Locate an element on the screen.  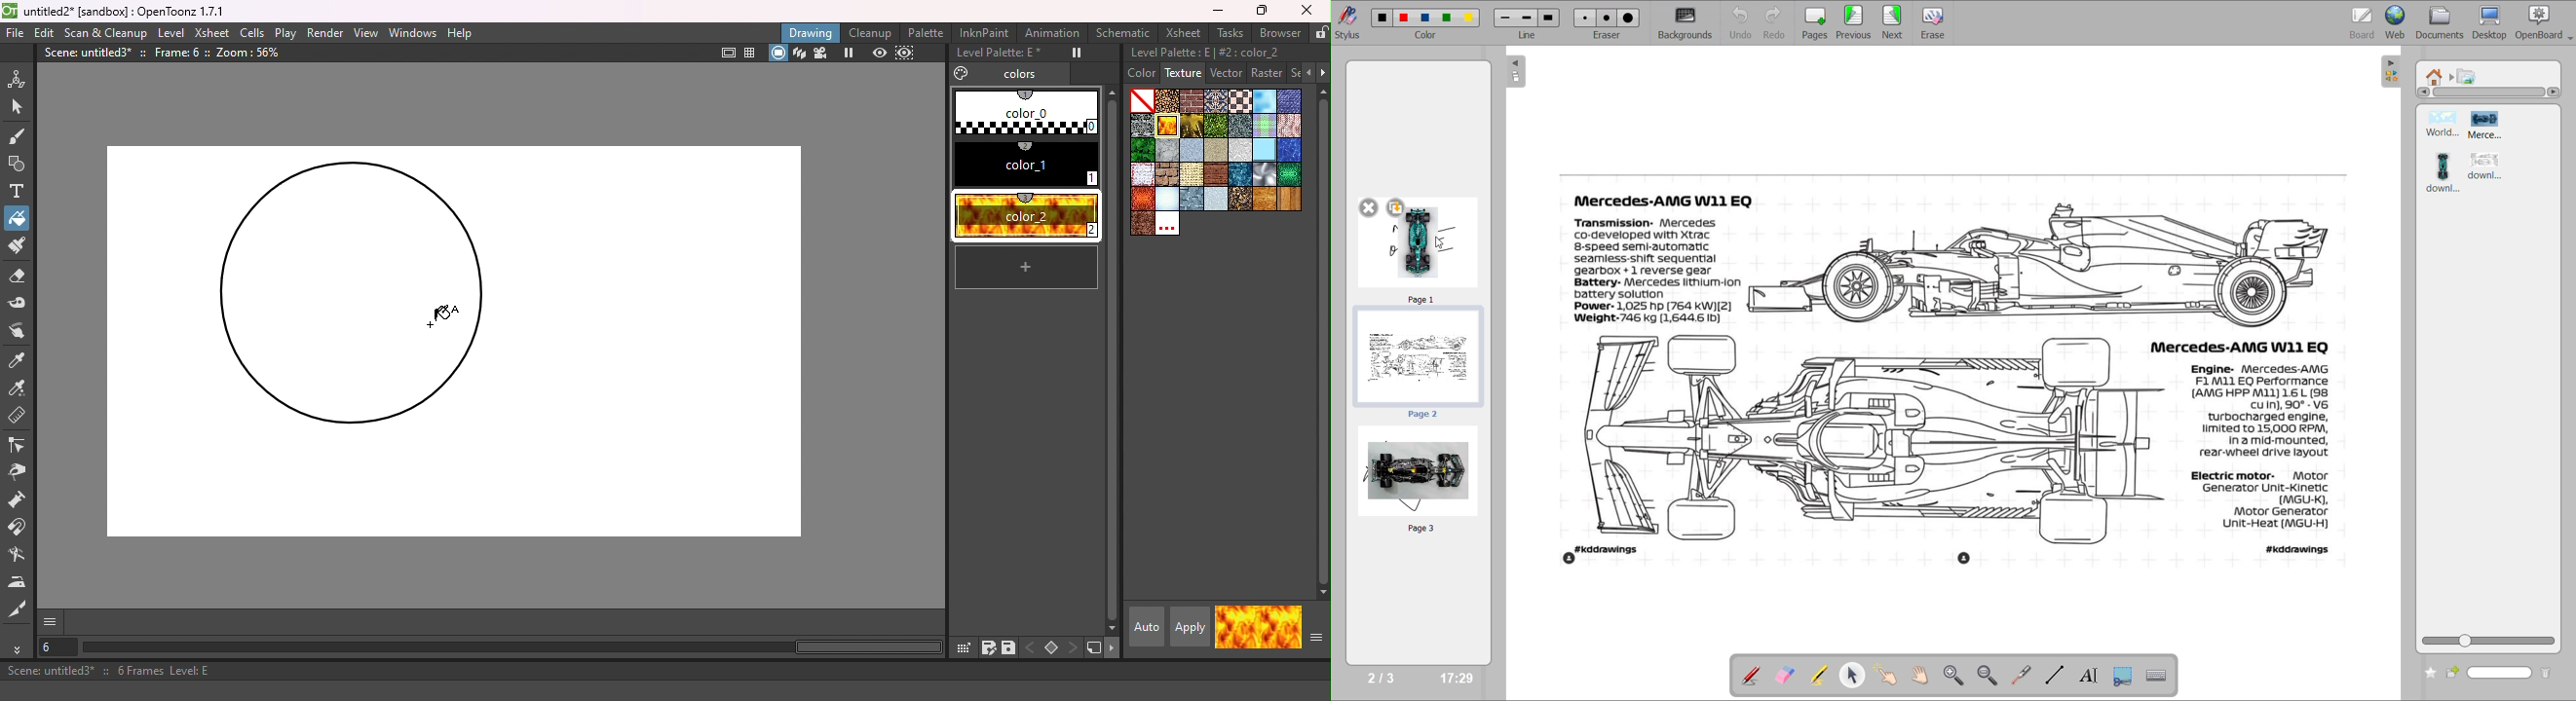
save palette is located at coordinates (1009, 647).